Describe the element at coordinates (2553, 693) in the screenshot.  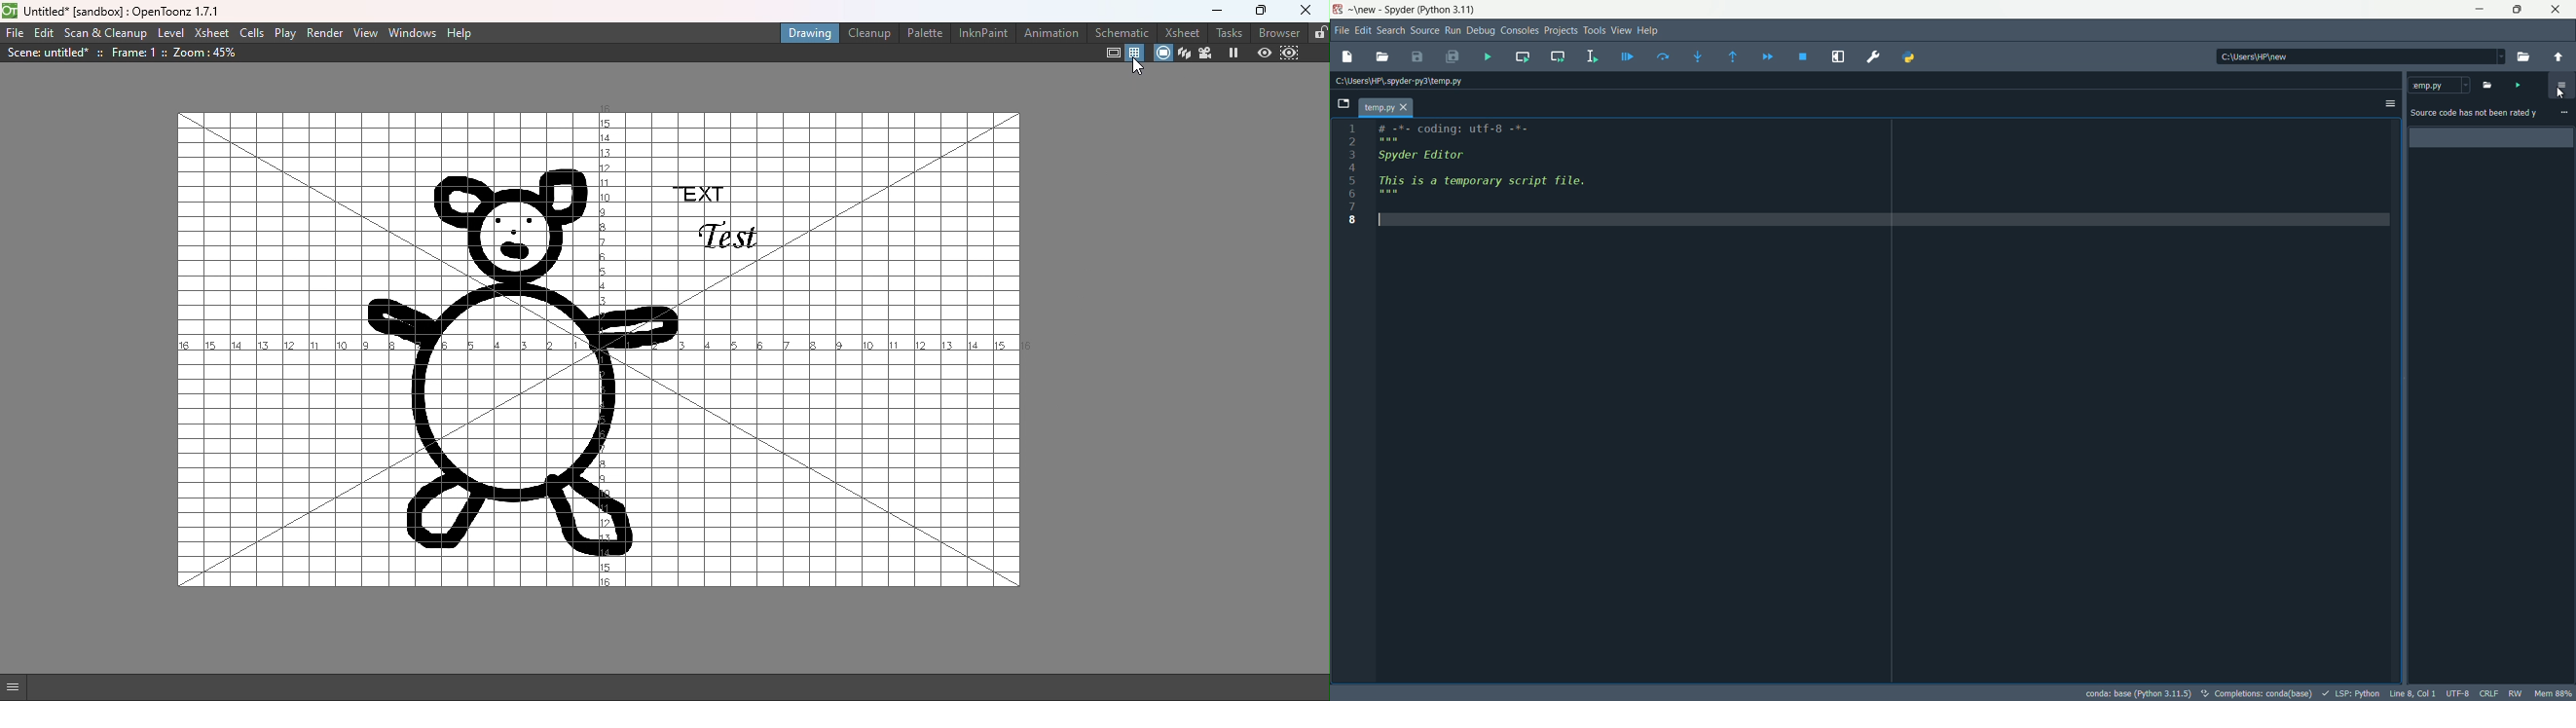
I see `memory usage` at that location.